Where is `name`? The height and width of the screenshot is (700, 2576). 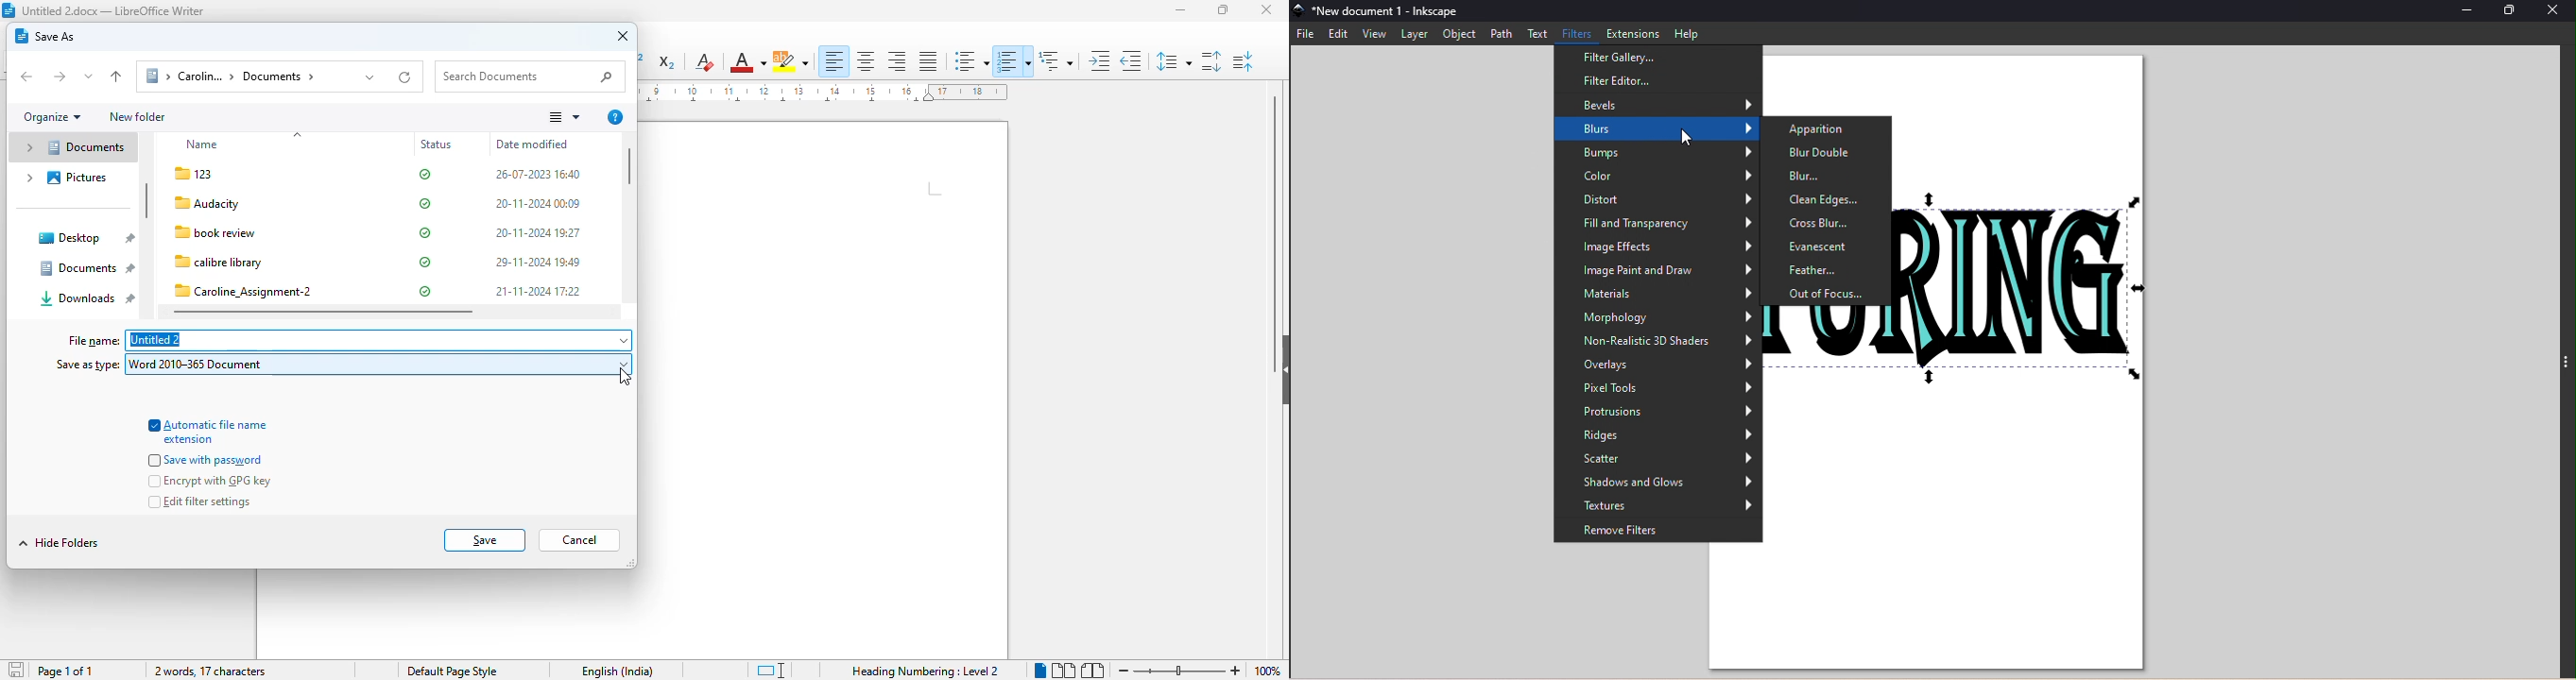 name is located at coordinates (205, 144).